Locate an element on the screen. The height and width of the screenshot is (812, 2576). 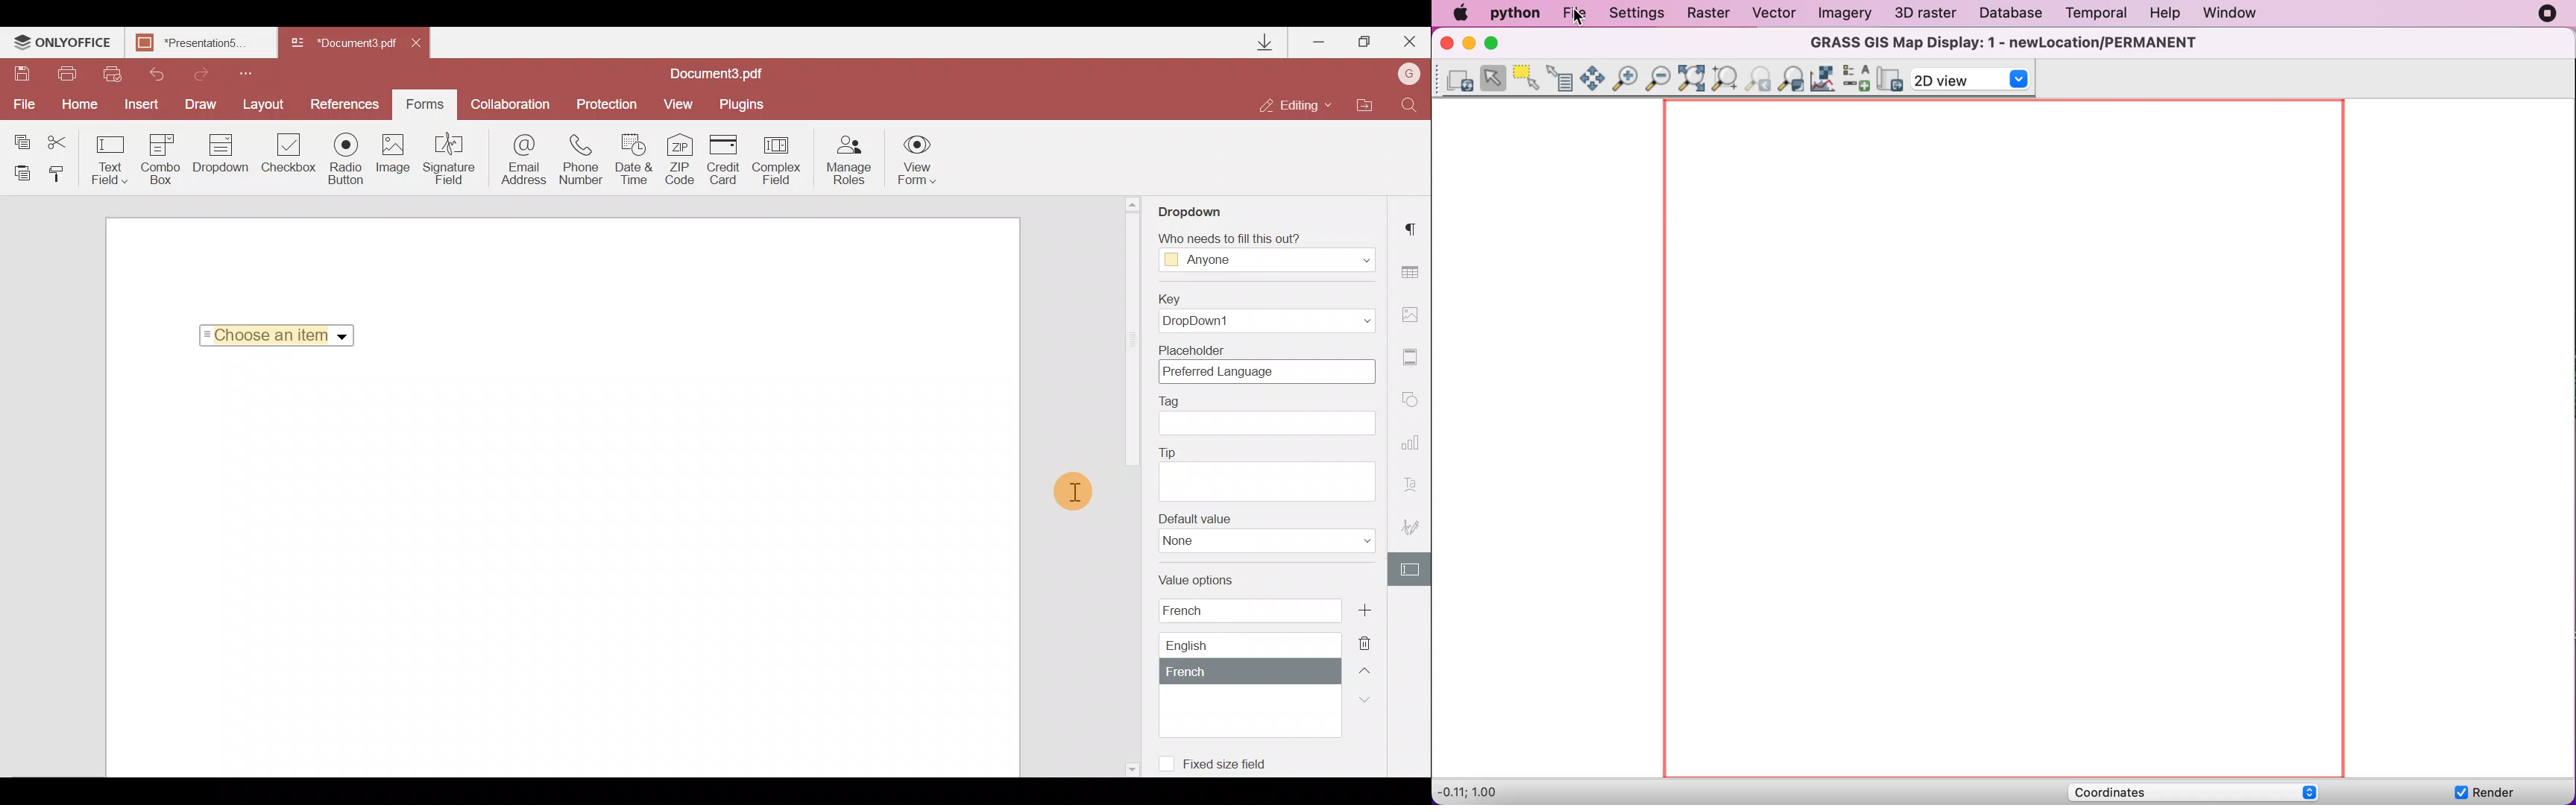
Account name is located at coordinates (1405, 75).